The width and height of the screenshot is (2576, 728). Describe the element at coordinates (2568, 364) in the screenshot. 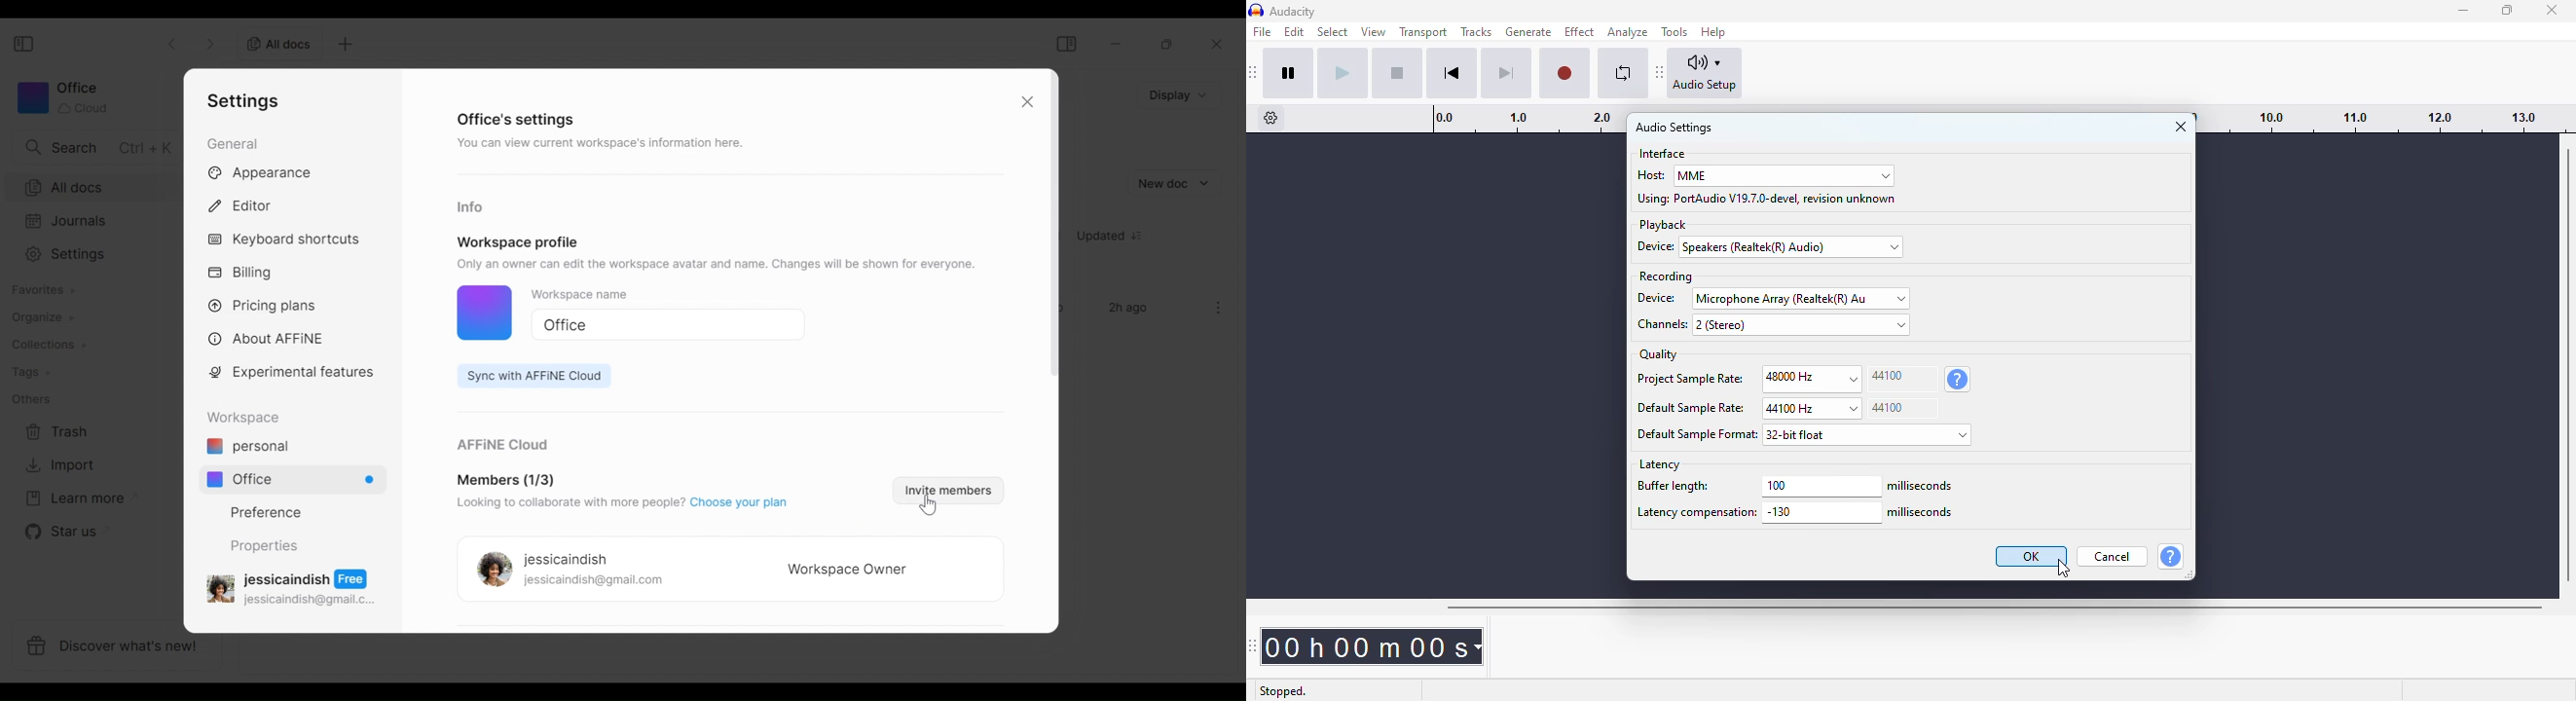

I see `vertical scrollbar` at that location.